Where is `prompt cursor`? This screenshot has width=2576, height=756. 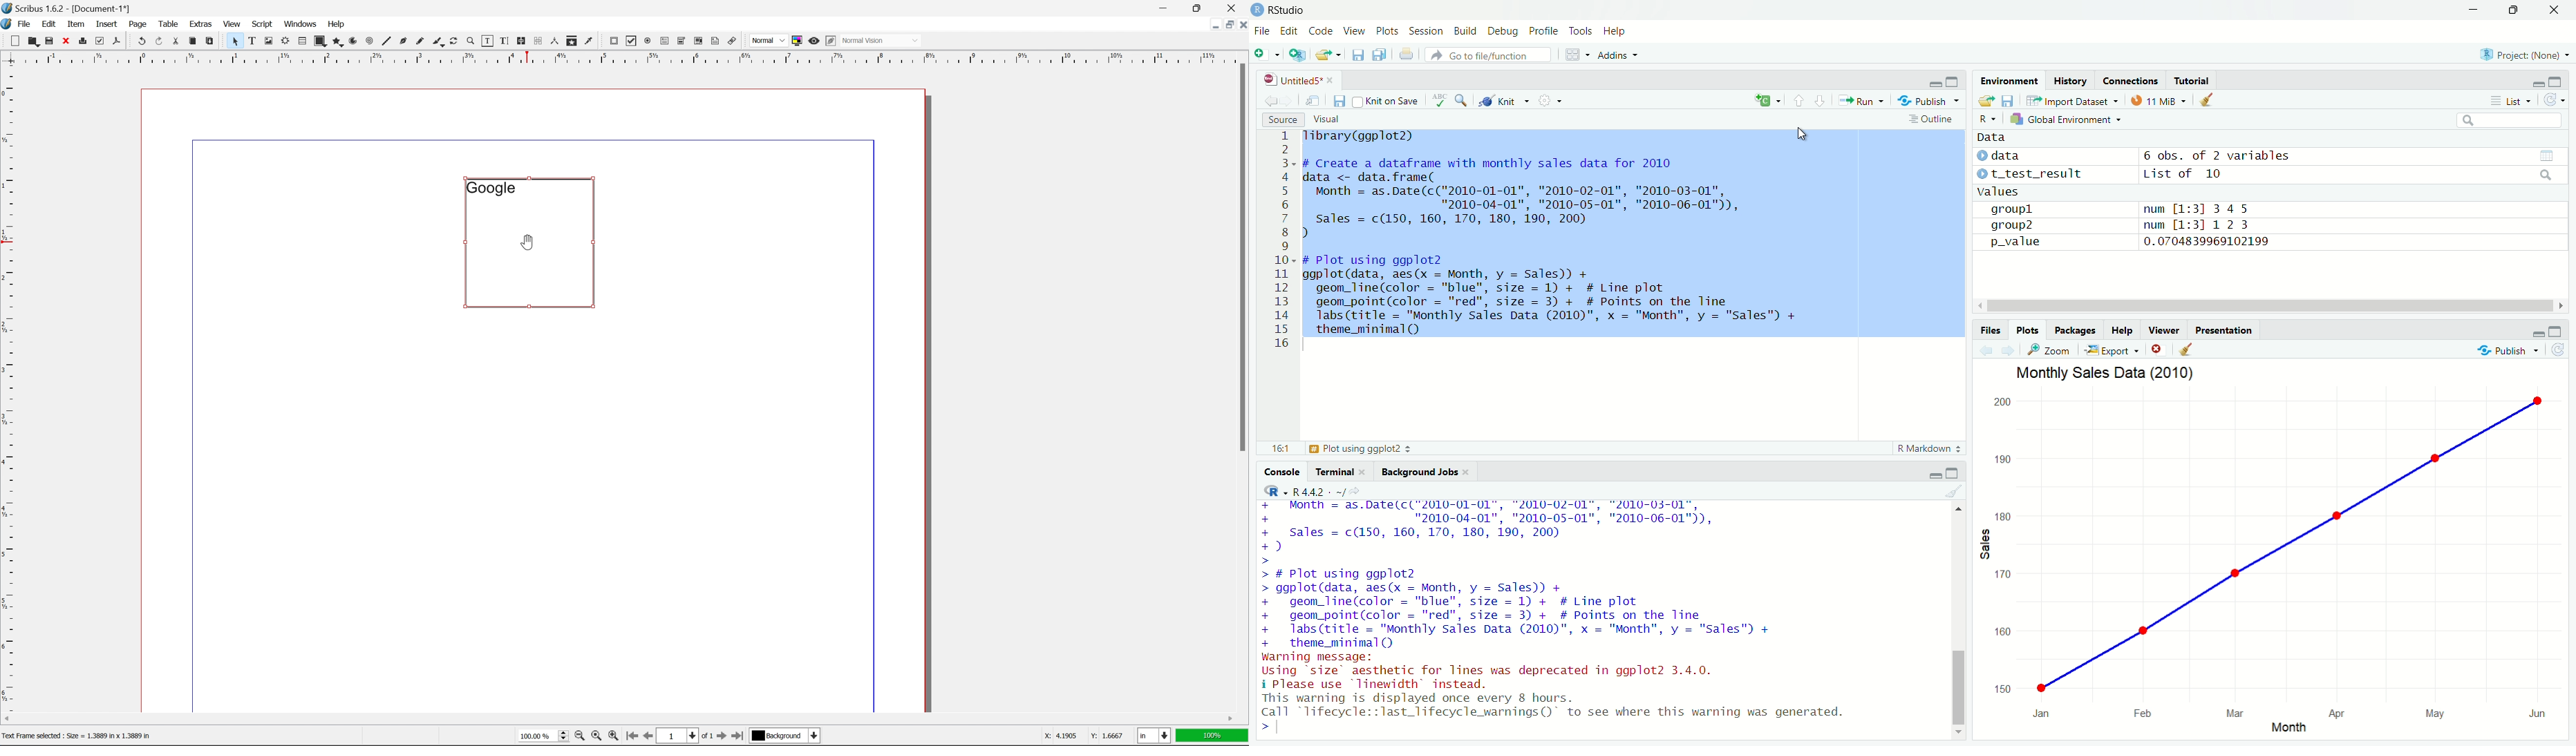 prompt cursor is located at coordinates (1272, 726).